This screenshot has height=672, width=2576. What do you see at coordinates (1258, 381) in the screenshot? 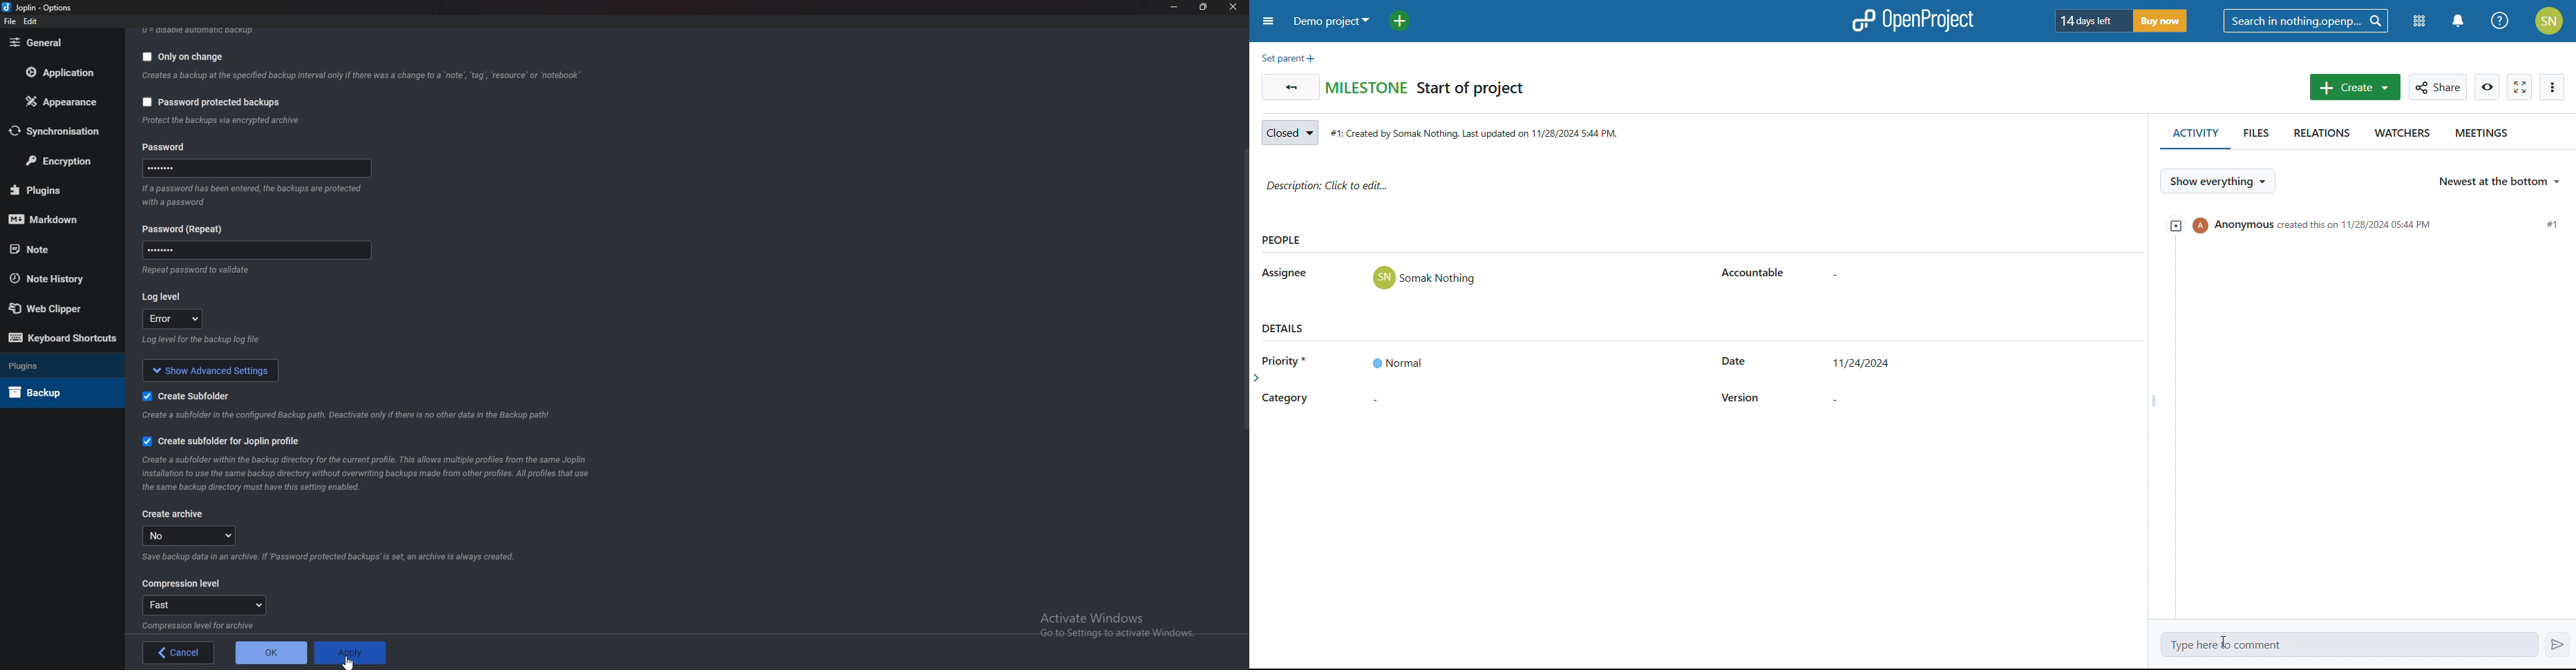
I see `expand side bar` at bounding box center [1258, 381].